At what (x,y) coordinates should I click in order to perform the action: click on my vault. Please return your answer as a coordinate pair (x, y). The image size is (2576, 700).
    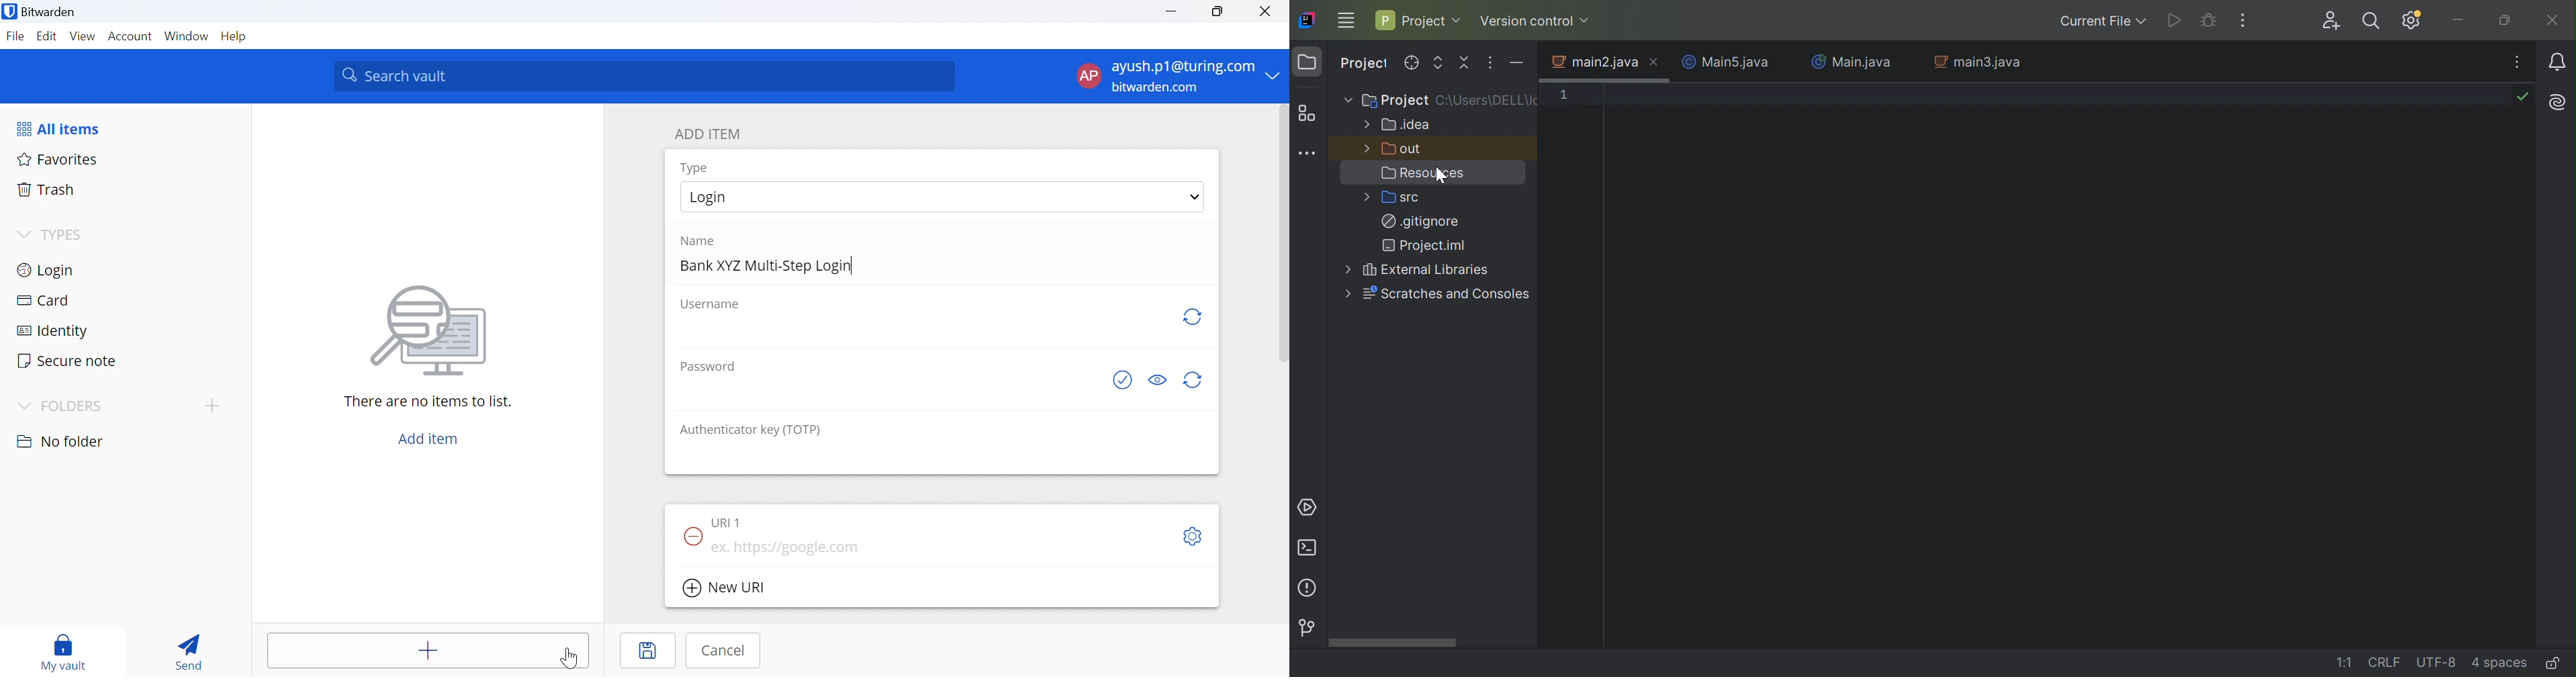
    Looking at the image, I should click on (67, 651).